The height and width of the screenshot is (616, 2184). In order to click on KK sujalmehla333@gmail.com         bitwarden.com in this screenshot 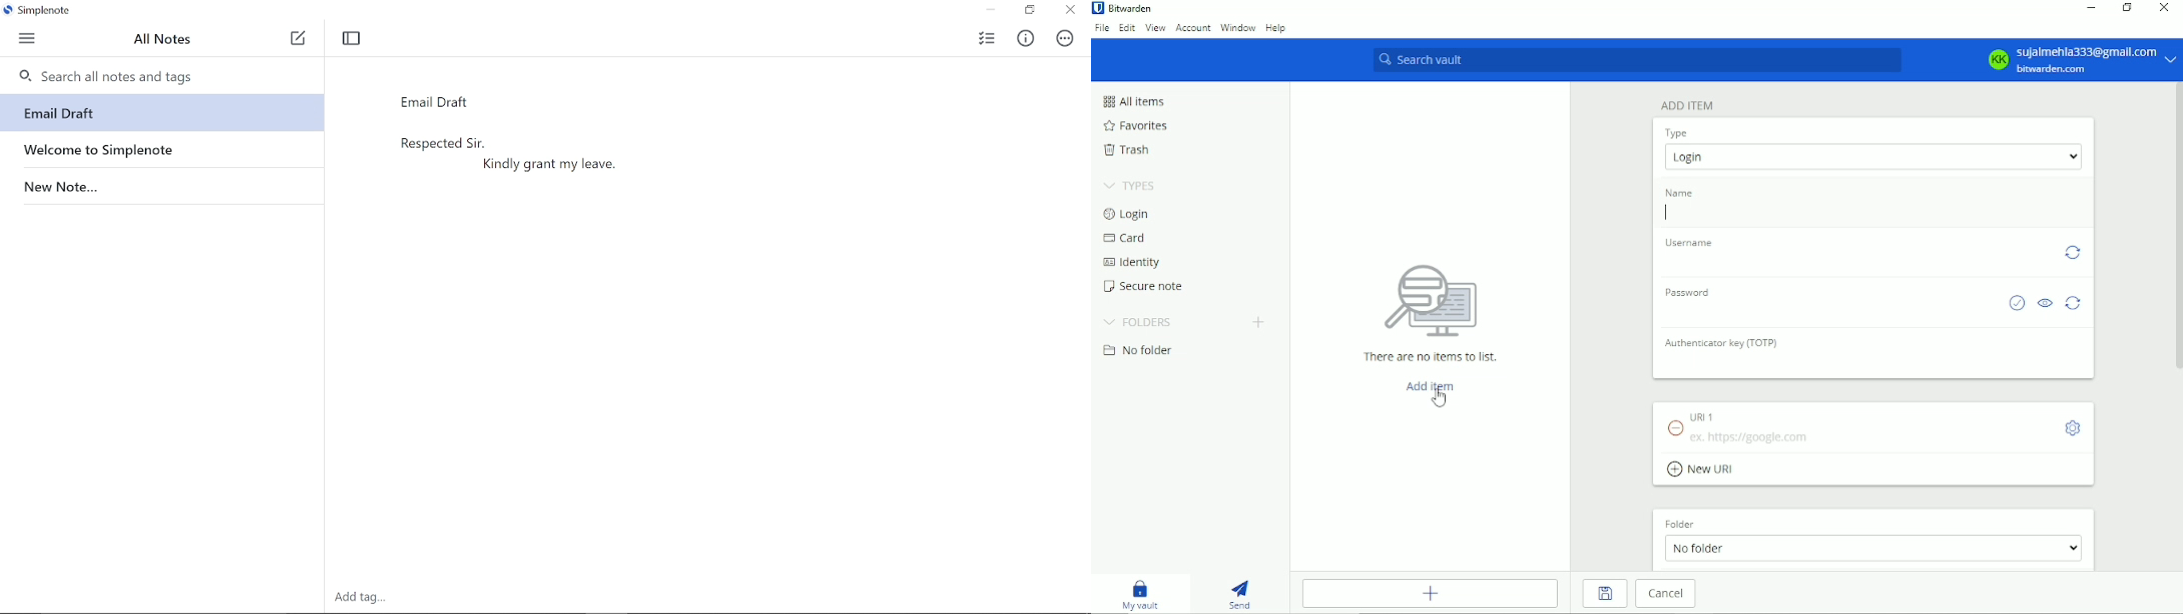, I will do `click(2078, 60)`.